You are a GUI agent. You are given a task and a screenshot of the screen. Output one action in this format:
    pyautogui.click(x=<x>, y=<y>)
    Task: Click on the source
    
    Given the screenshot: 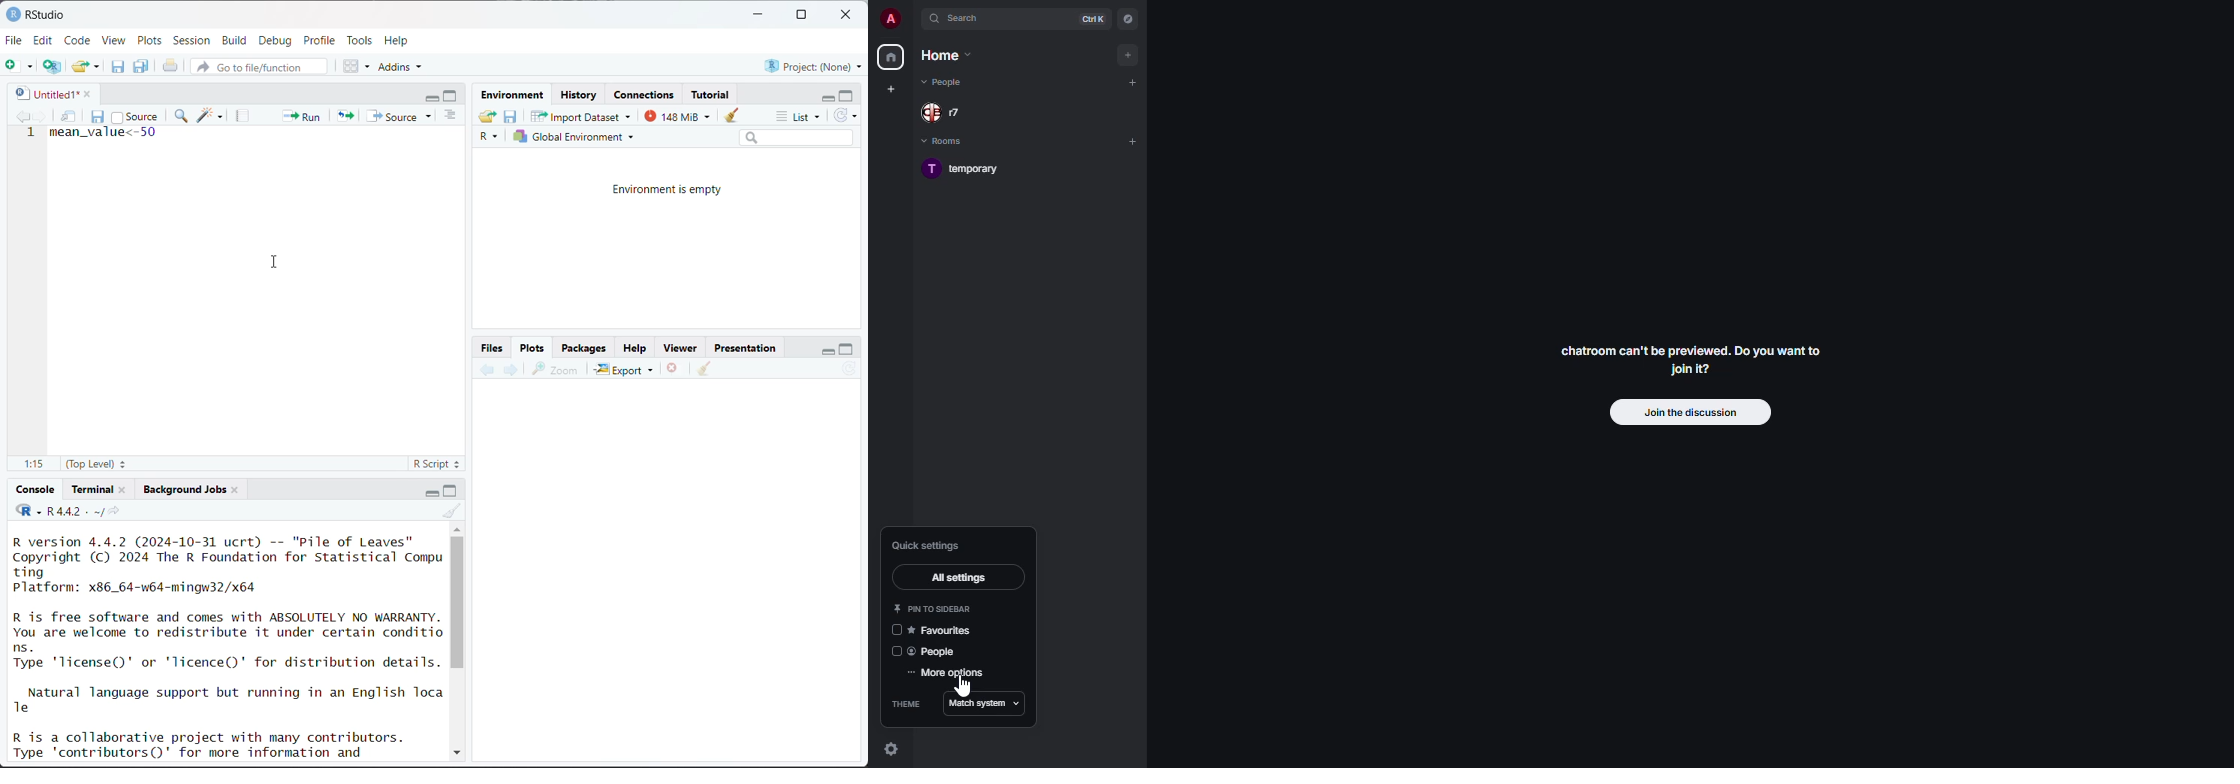 What is the action you would take?
    pyautogui.click(x=402, y=116)
    